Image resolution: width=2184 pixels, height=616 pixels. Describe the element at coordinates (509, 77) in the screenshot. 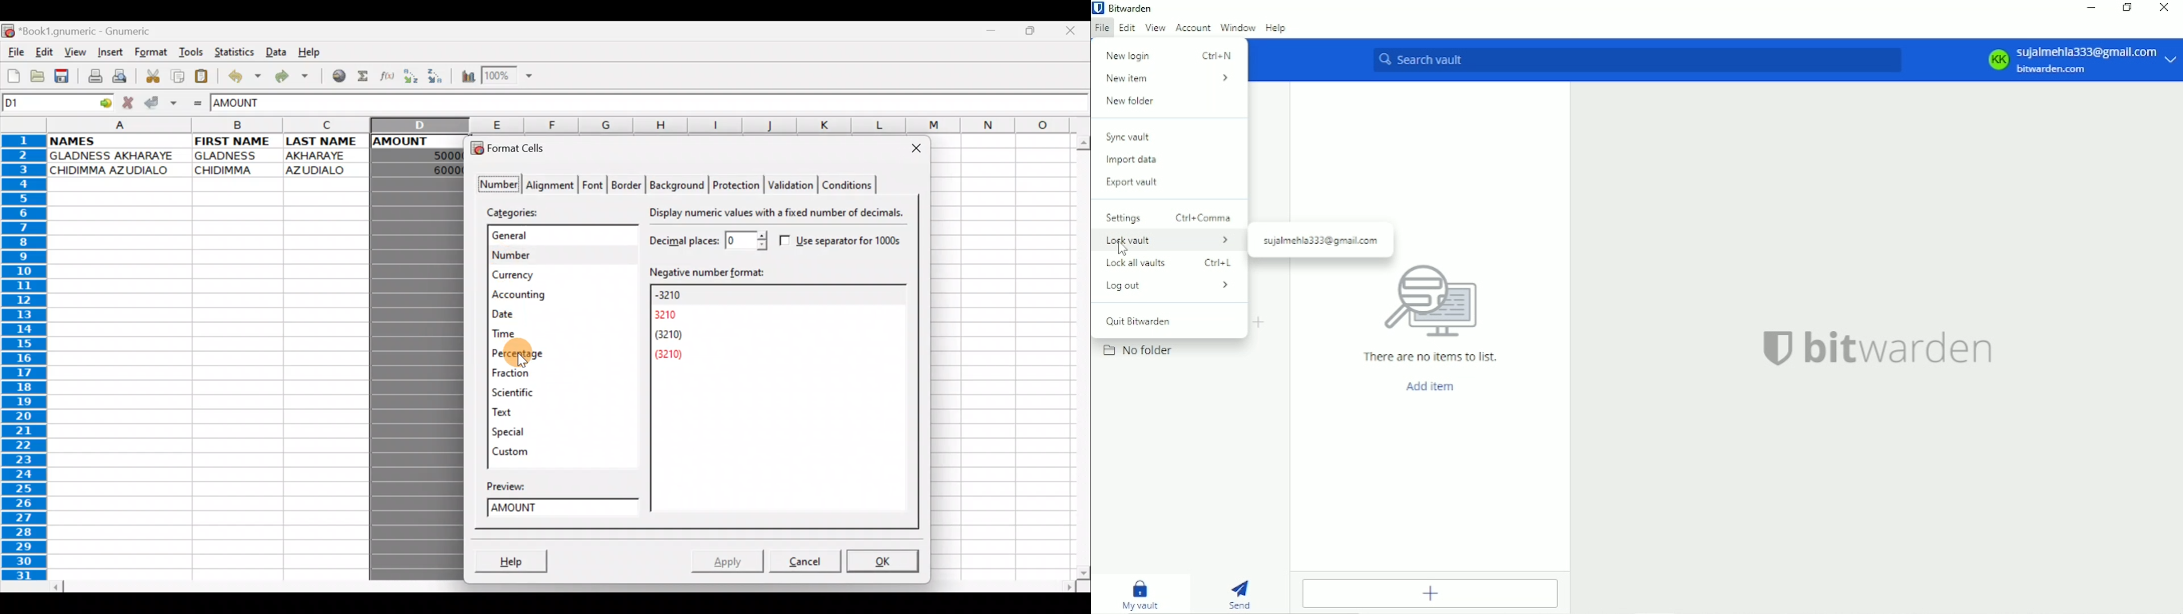

I see `Zoom` at that location.